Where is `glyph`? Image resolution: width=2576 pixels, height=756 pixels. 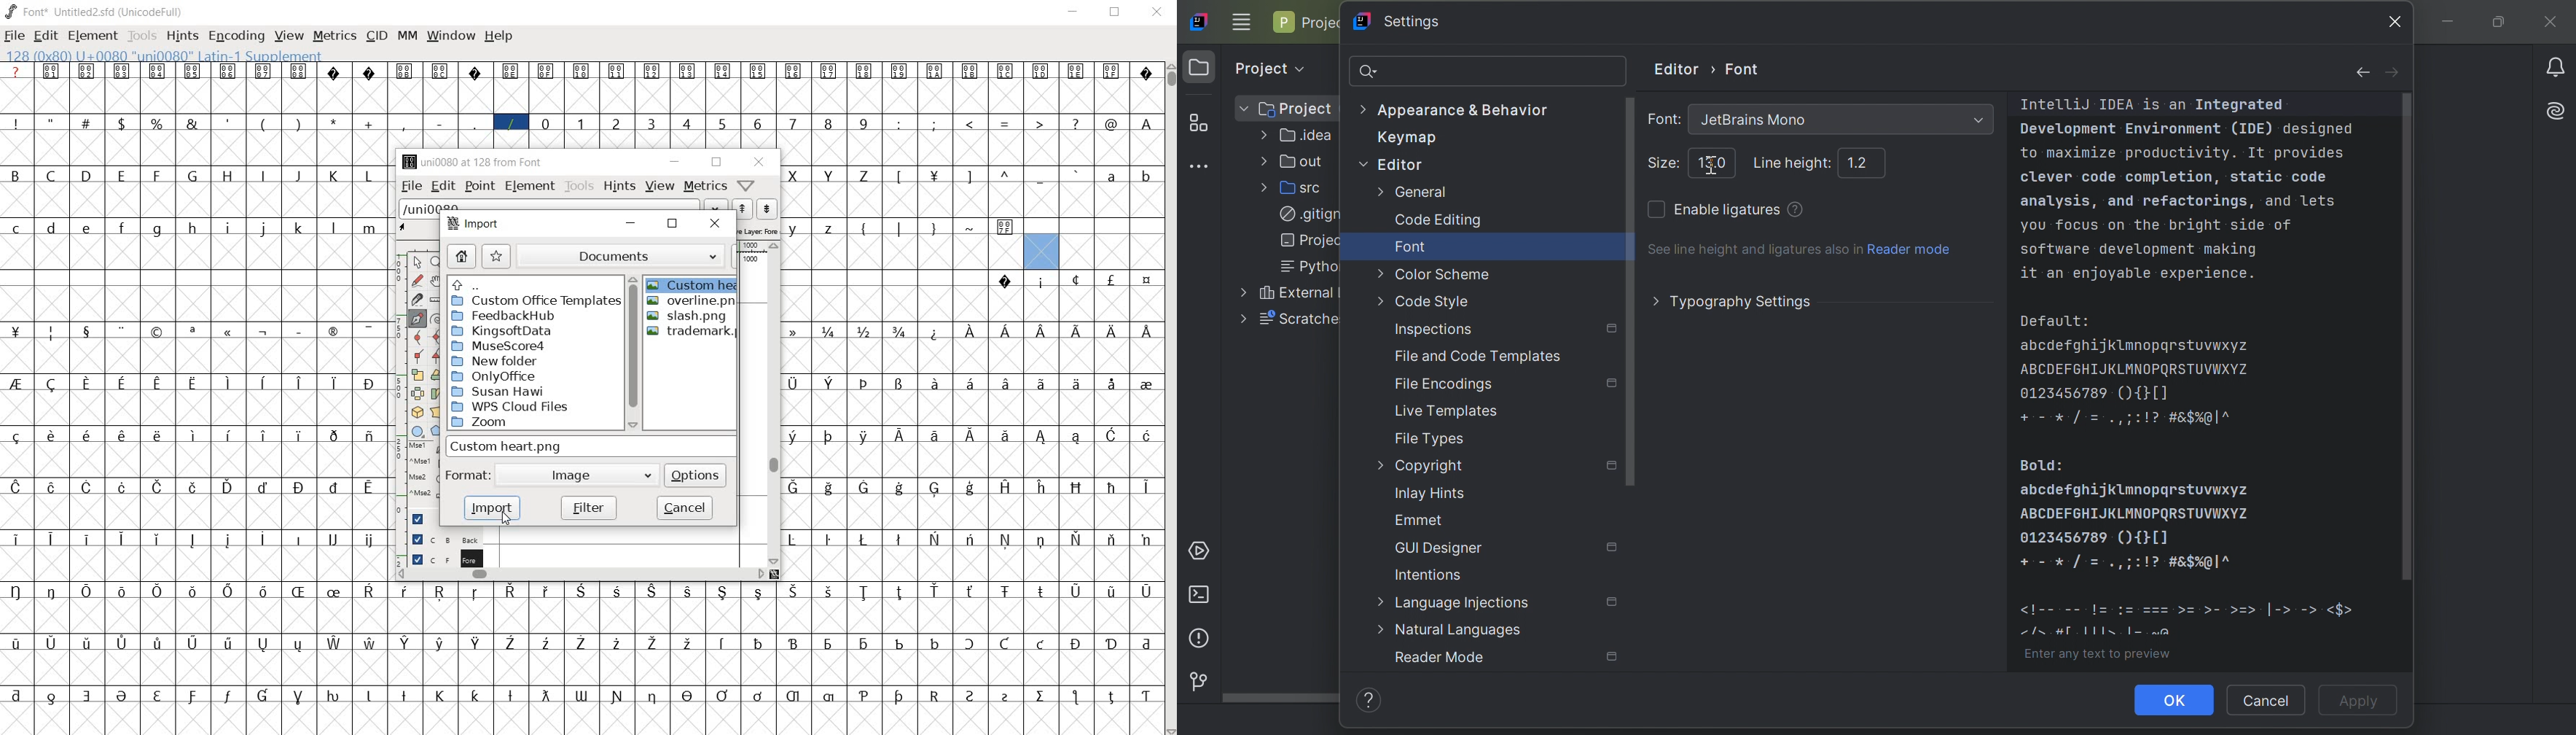
glyph is located at coordinates (1076, 123).